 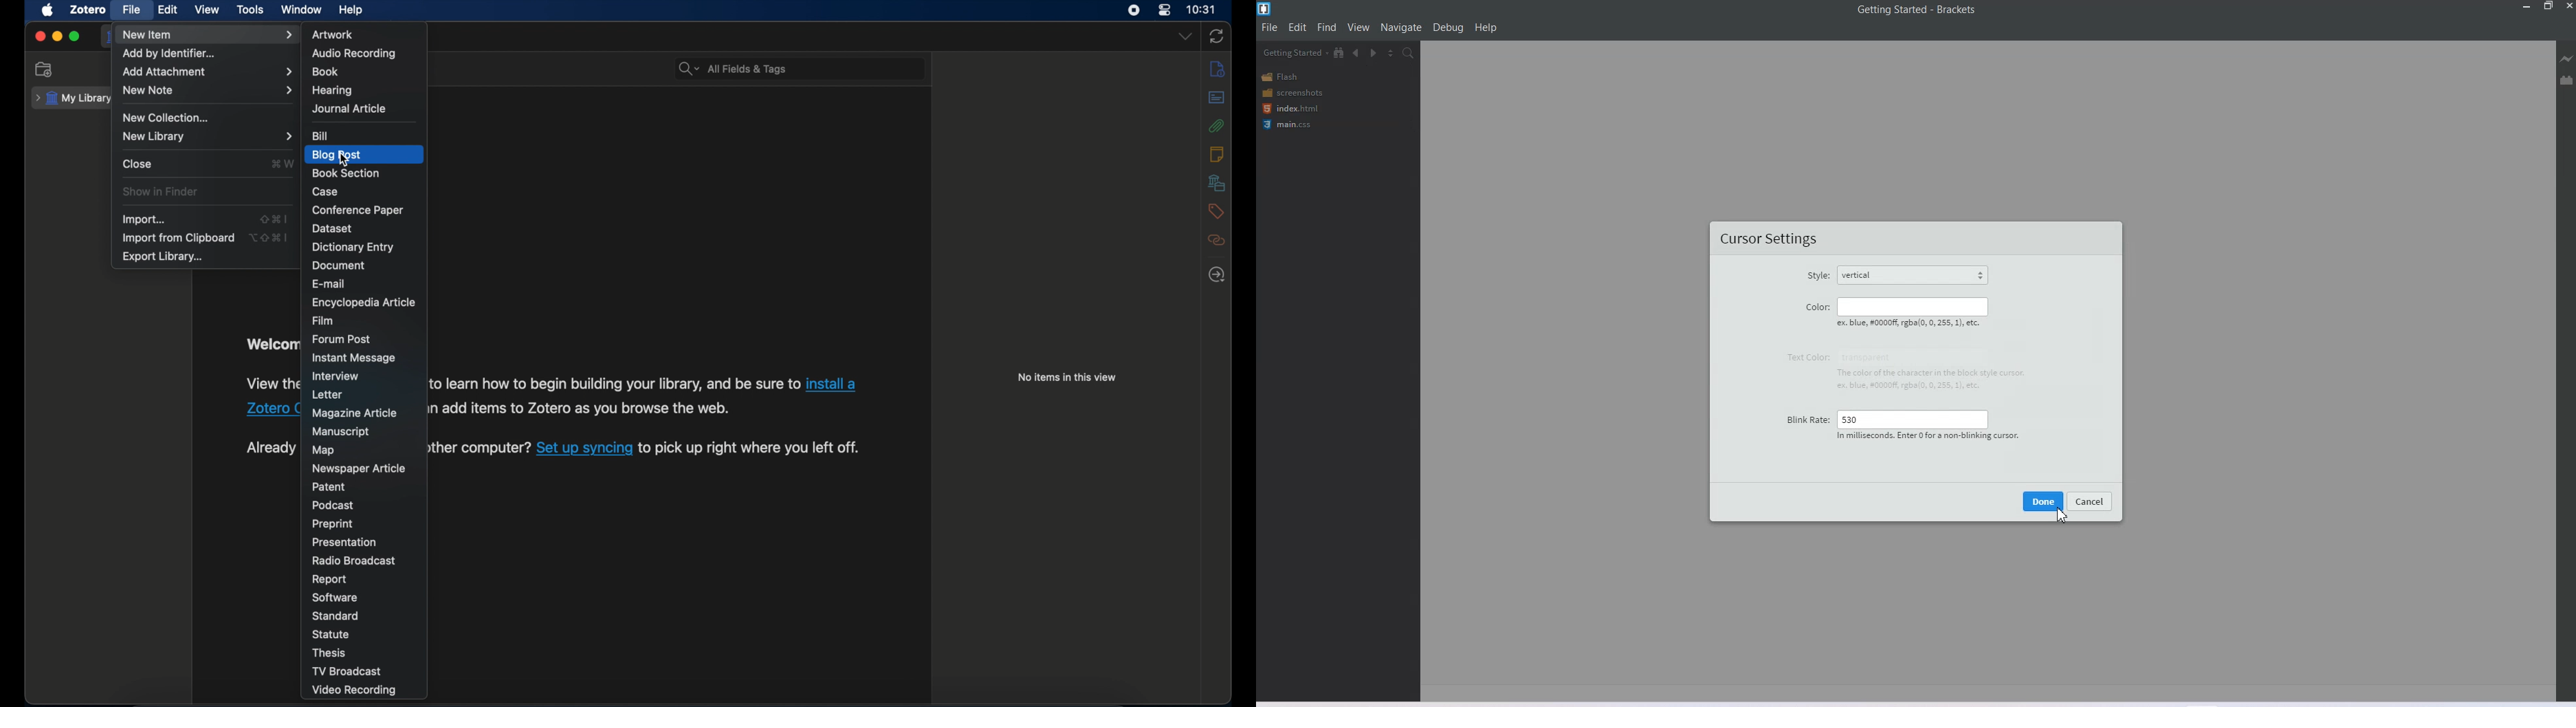 What do you see at coordinates (1292, 92) in the screenshot?
I see `Screenshots` at bounding box center [1292, 92].